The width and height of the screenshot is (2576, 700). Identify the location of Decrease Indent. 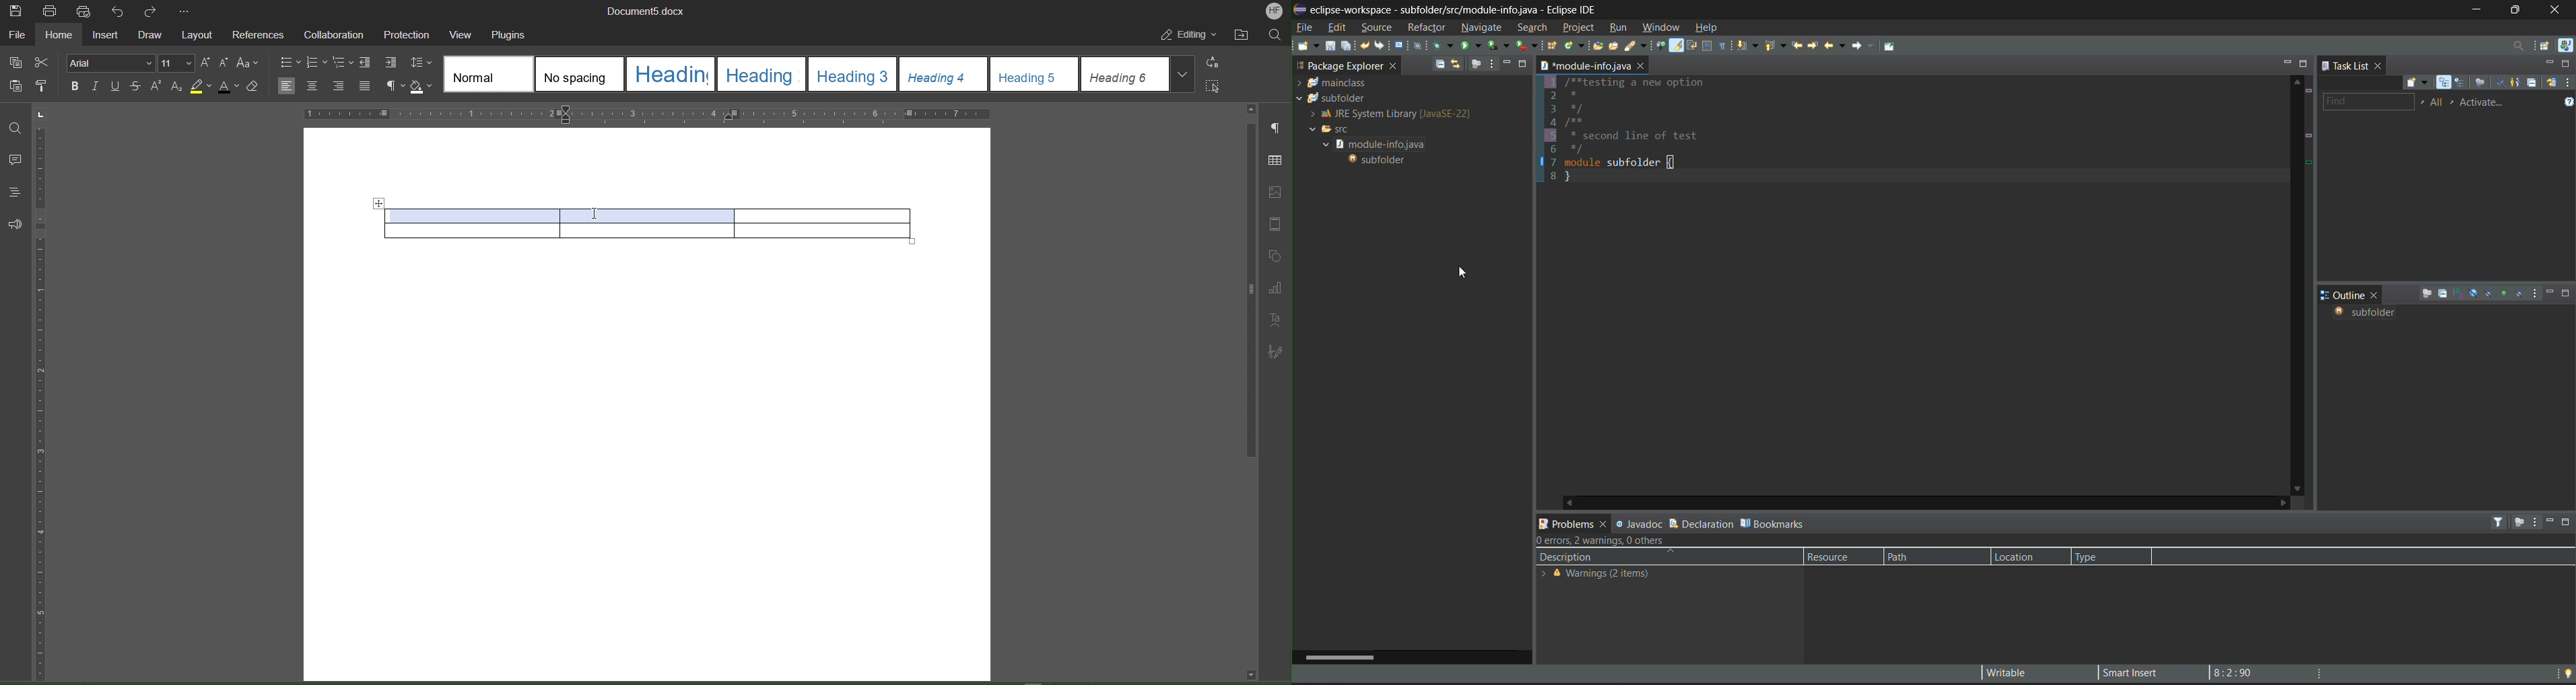
(368, 63).